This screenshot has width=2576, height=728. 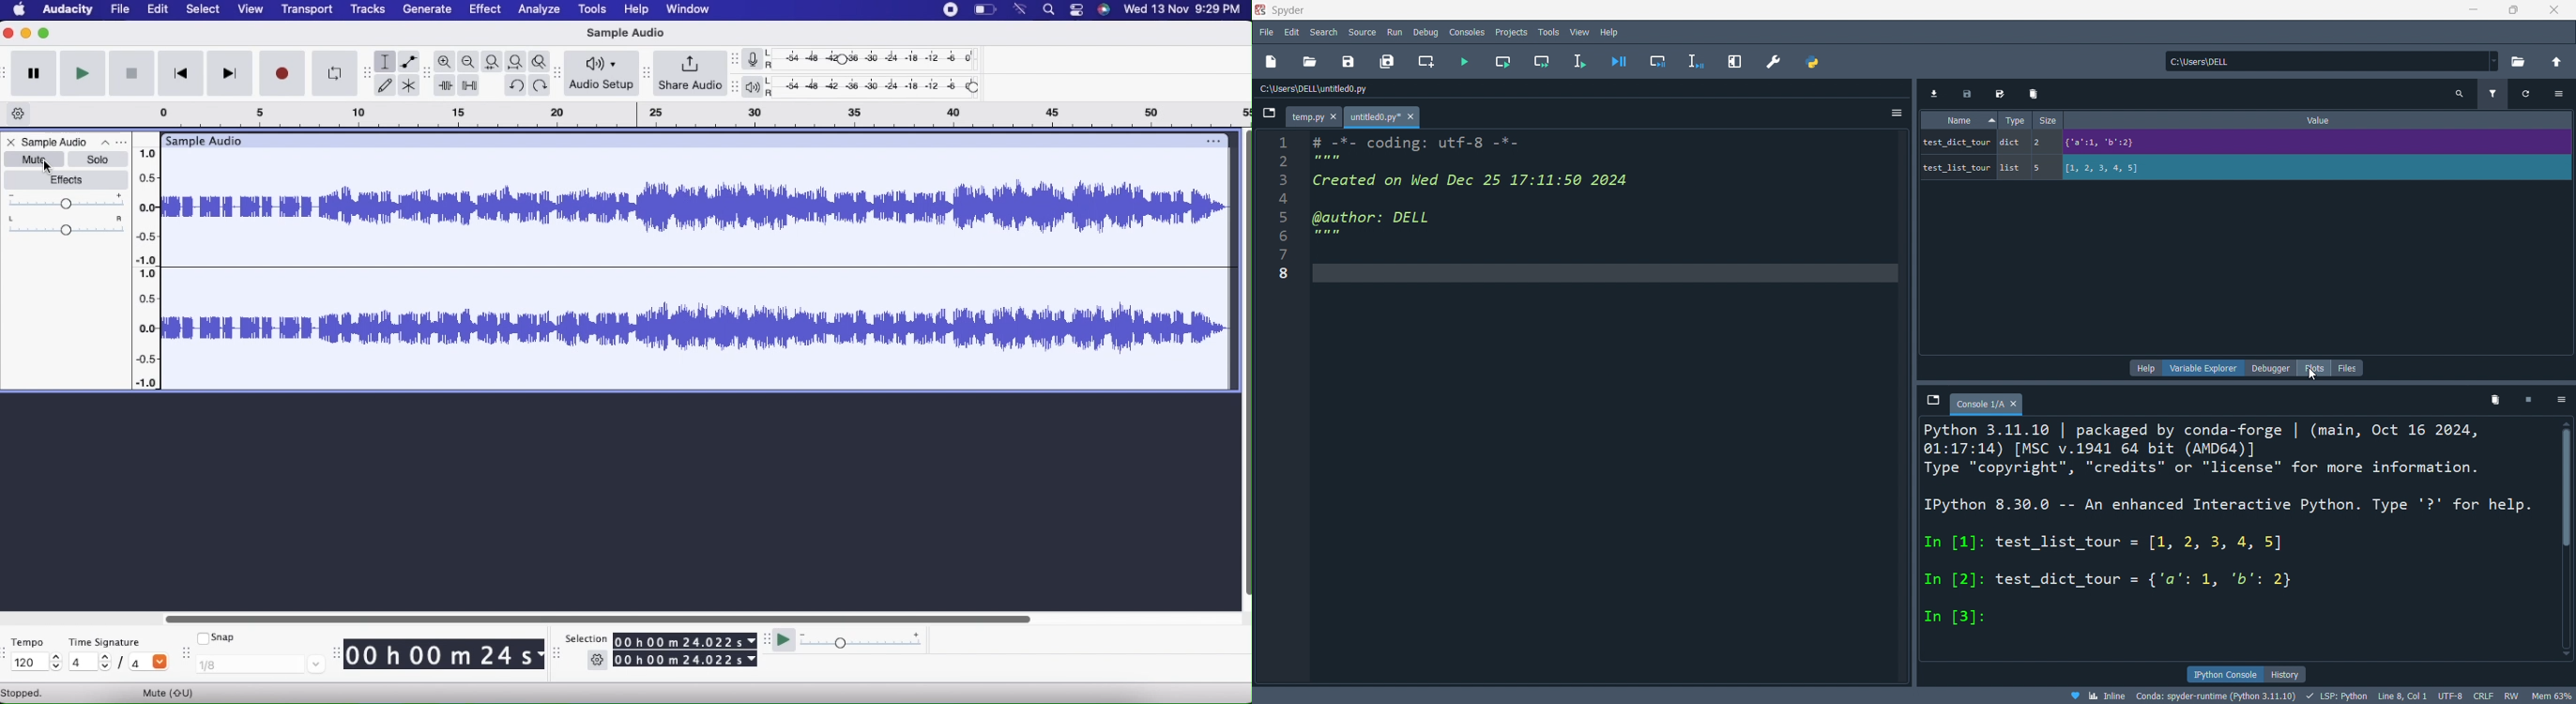 I want to click on open parent folder, so click(x=2560, y=63).